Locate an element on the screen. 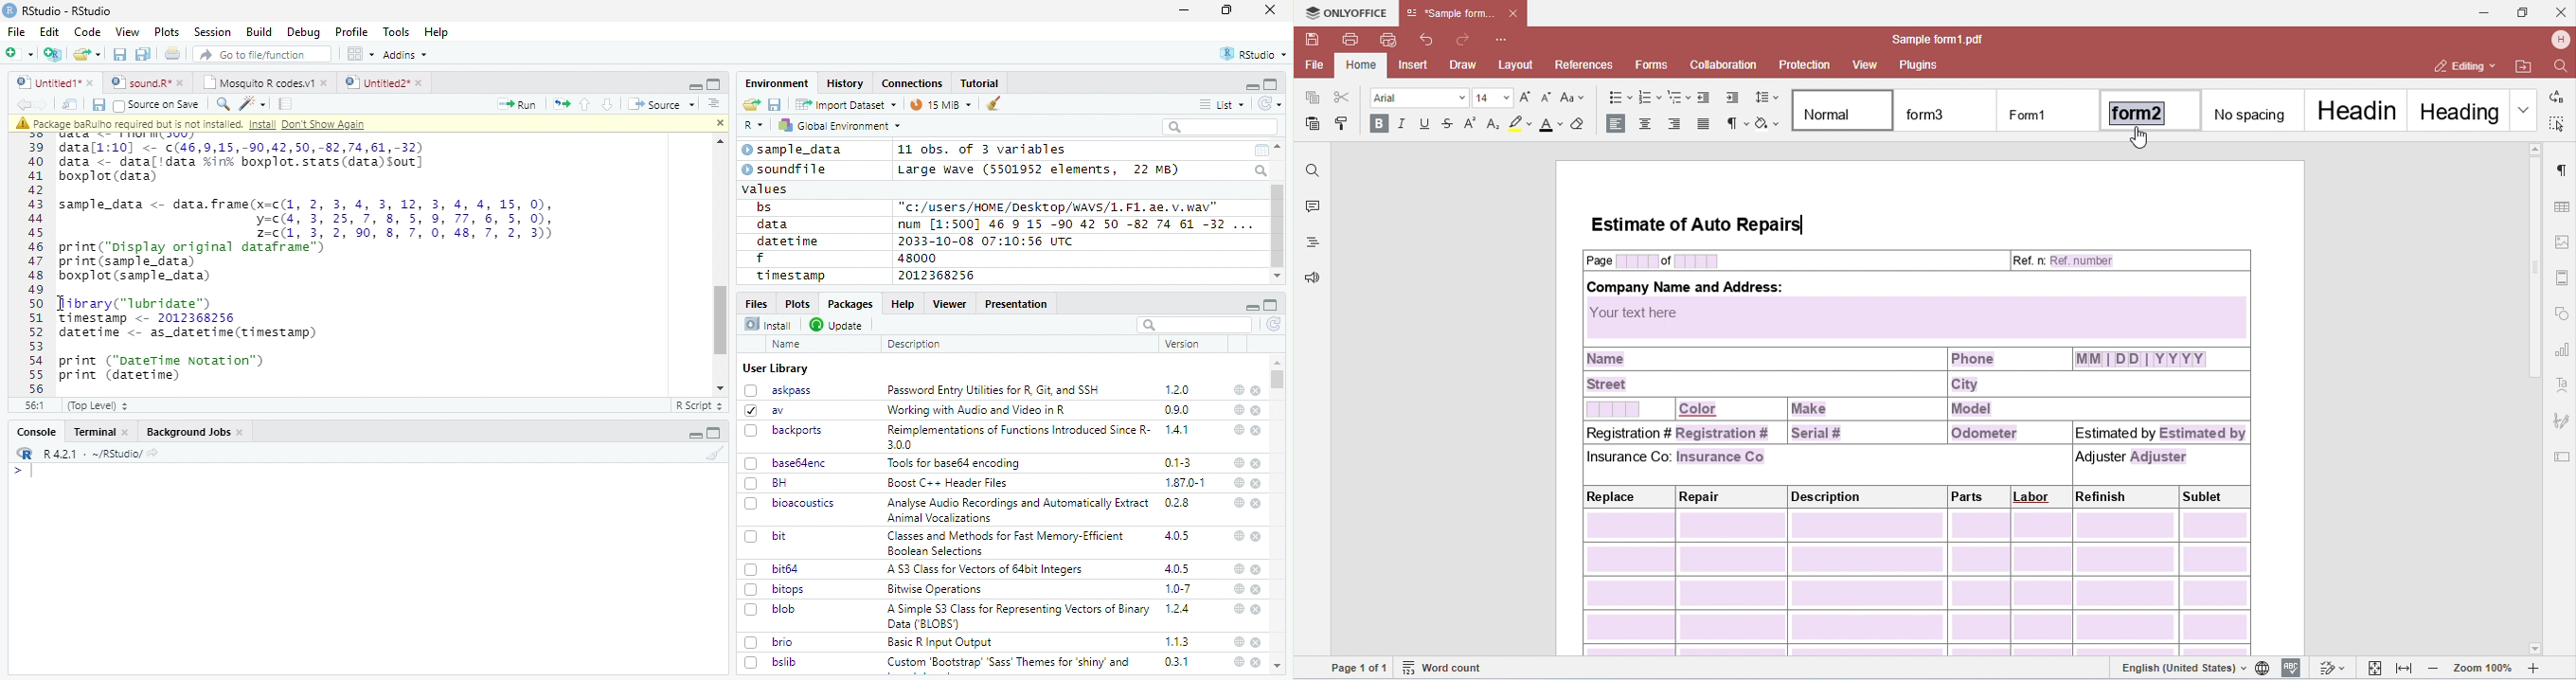  close is located at coordinates (1270, 9).